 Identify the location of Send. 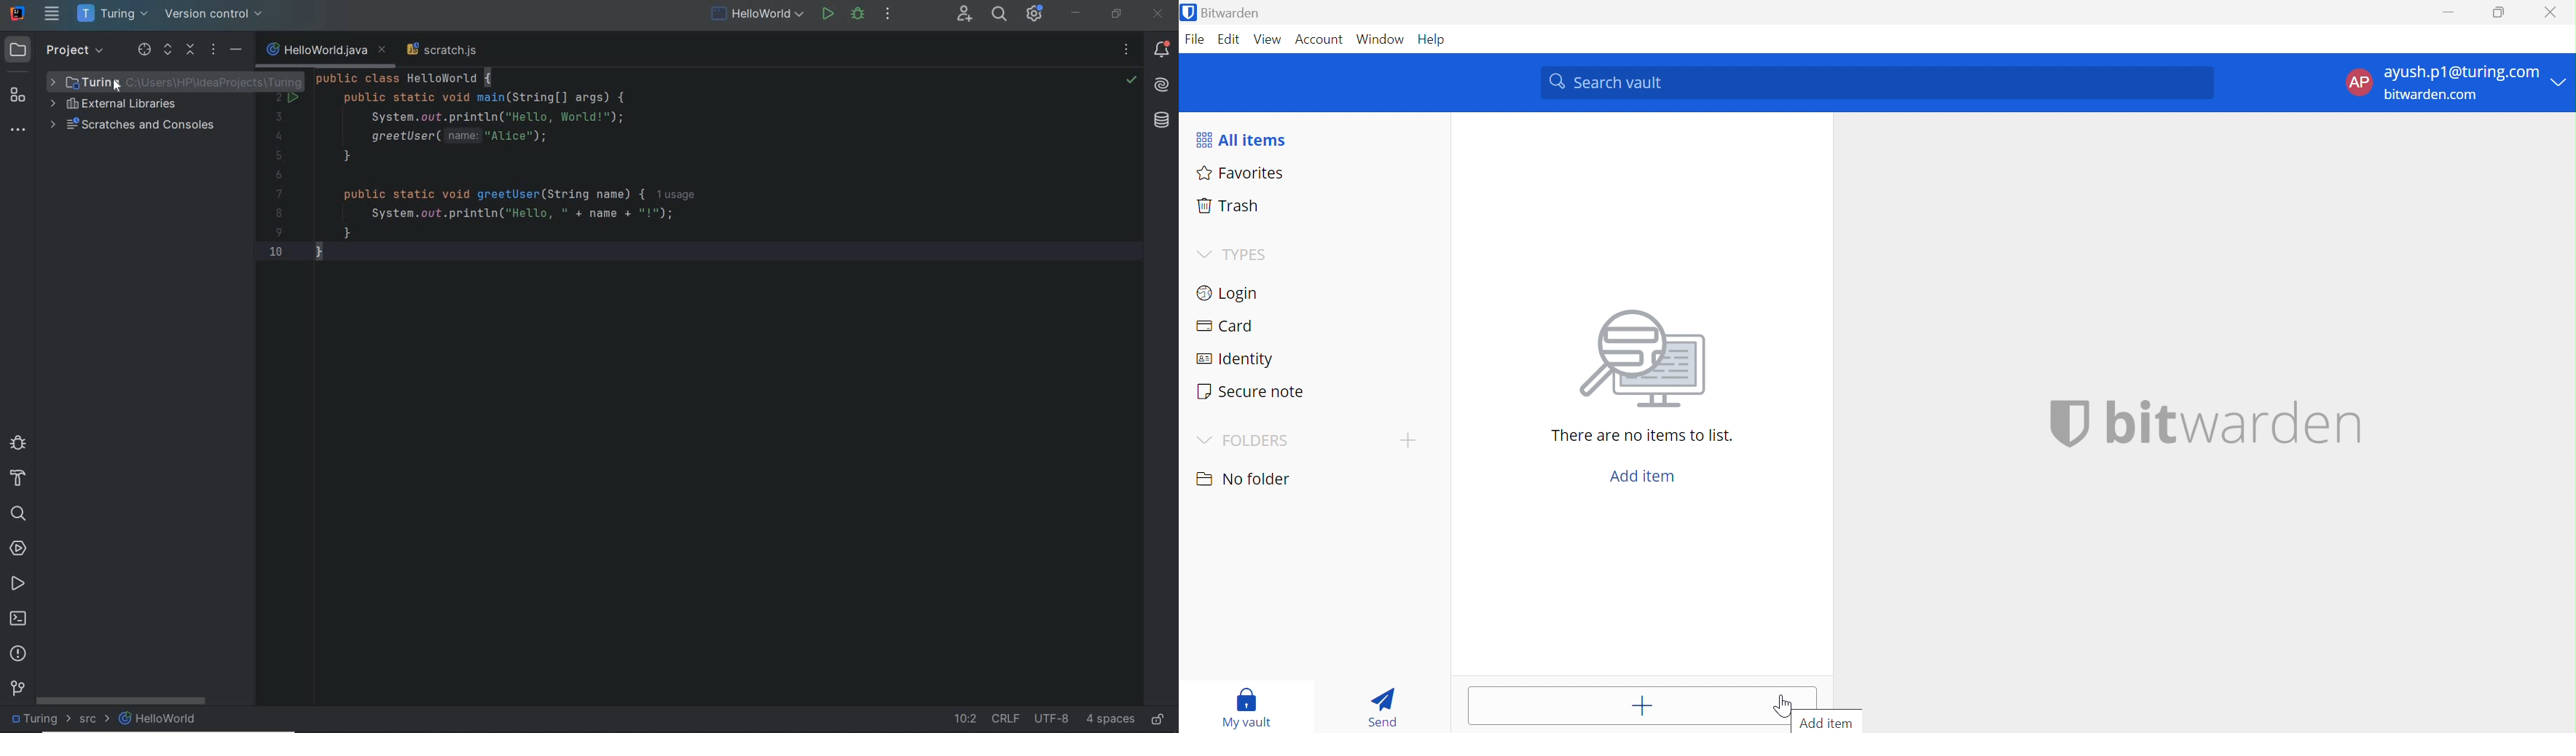
(1382, 710).